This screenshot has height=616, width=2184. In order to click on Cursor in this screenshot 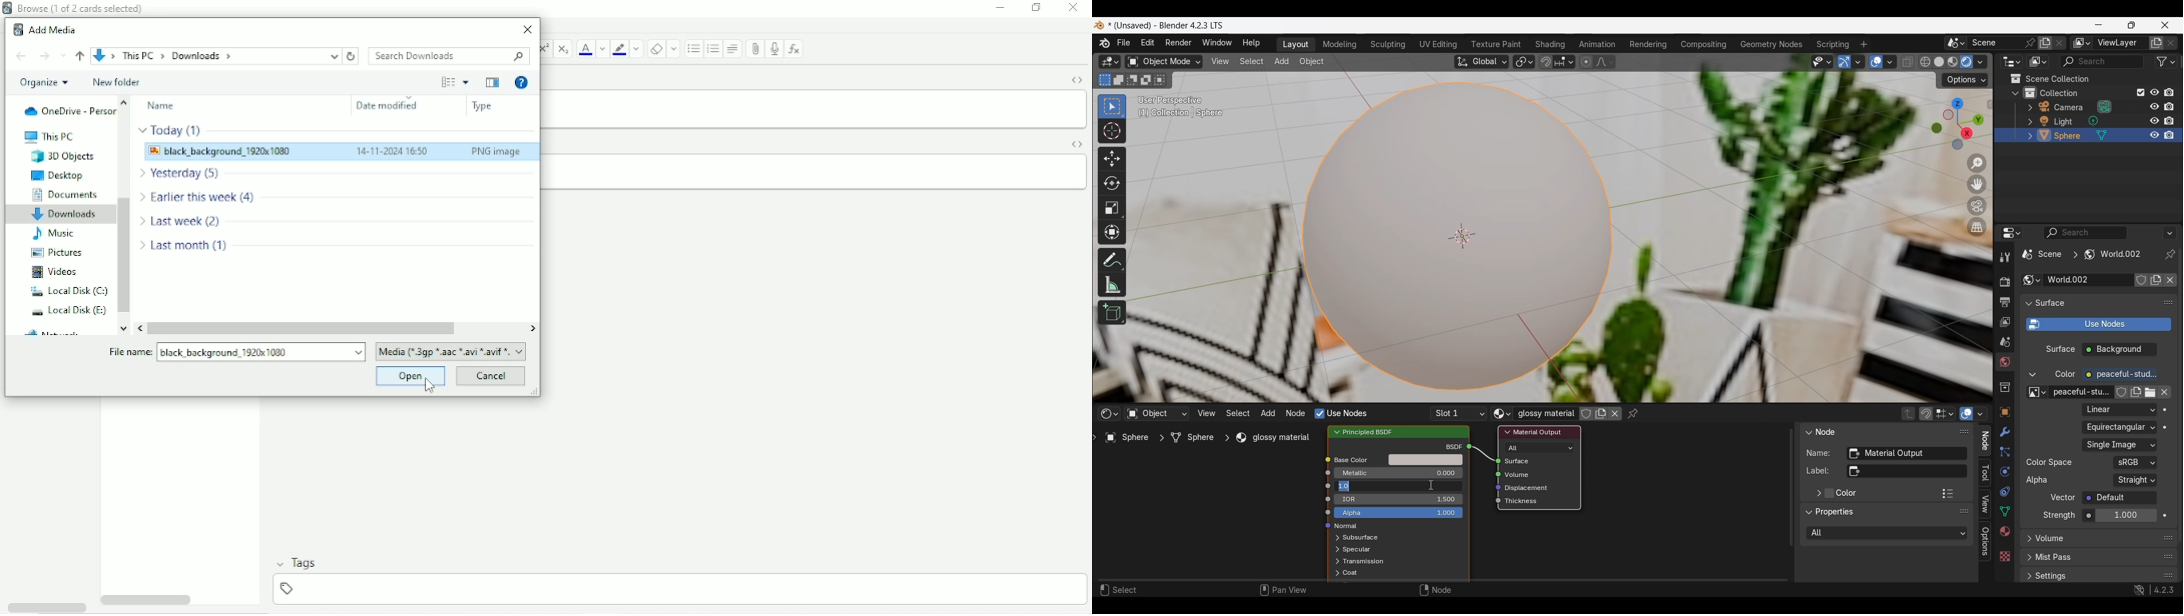, I will do `click(431, 385)`.